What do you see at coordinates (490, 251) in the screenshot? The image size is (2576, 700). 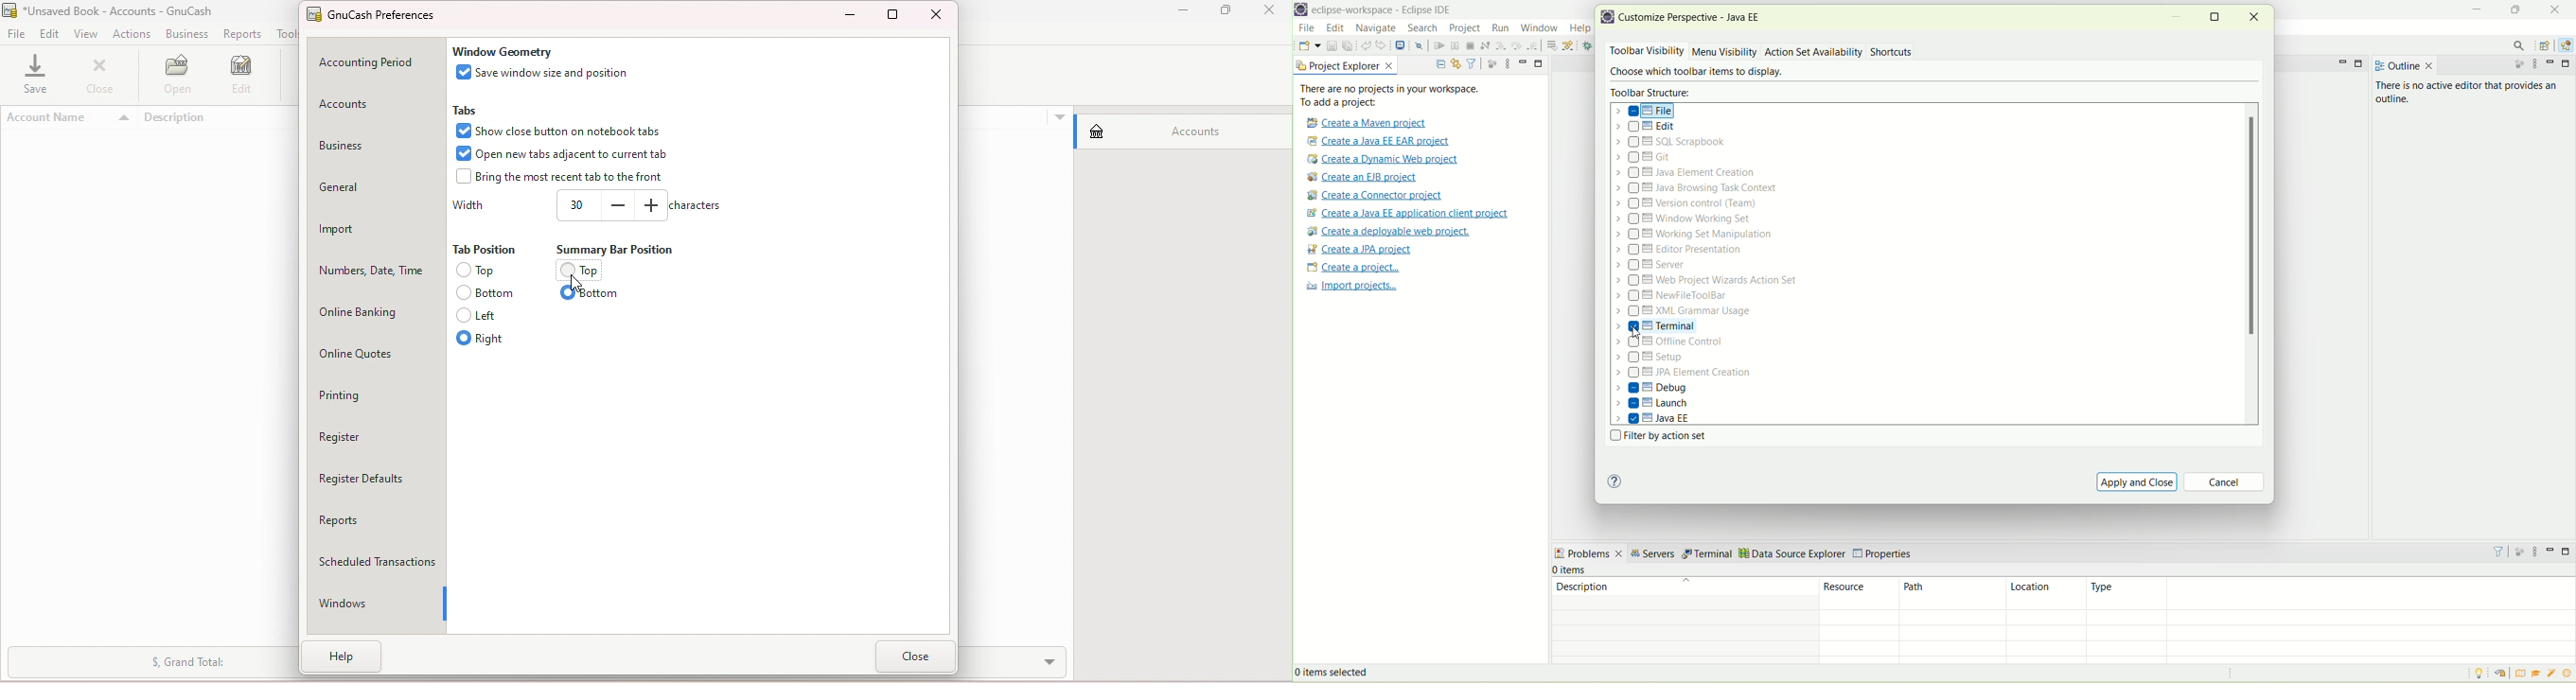 I see `Tab position` at bounding box center [490, 251].